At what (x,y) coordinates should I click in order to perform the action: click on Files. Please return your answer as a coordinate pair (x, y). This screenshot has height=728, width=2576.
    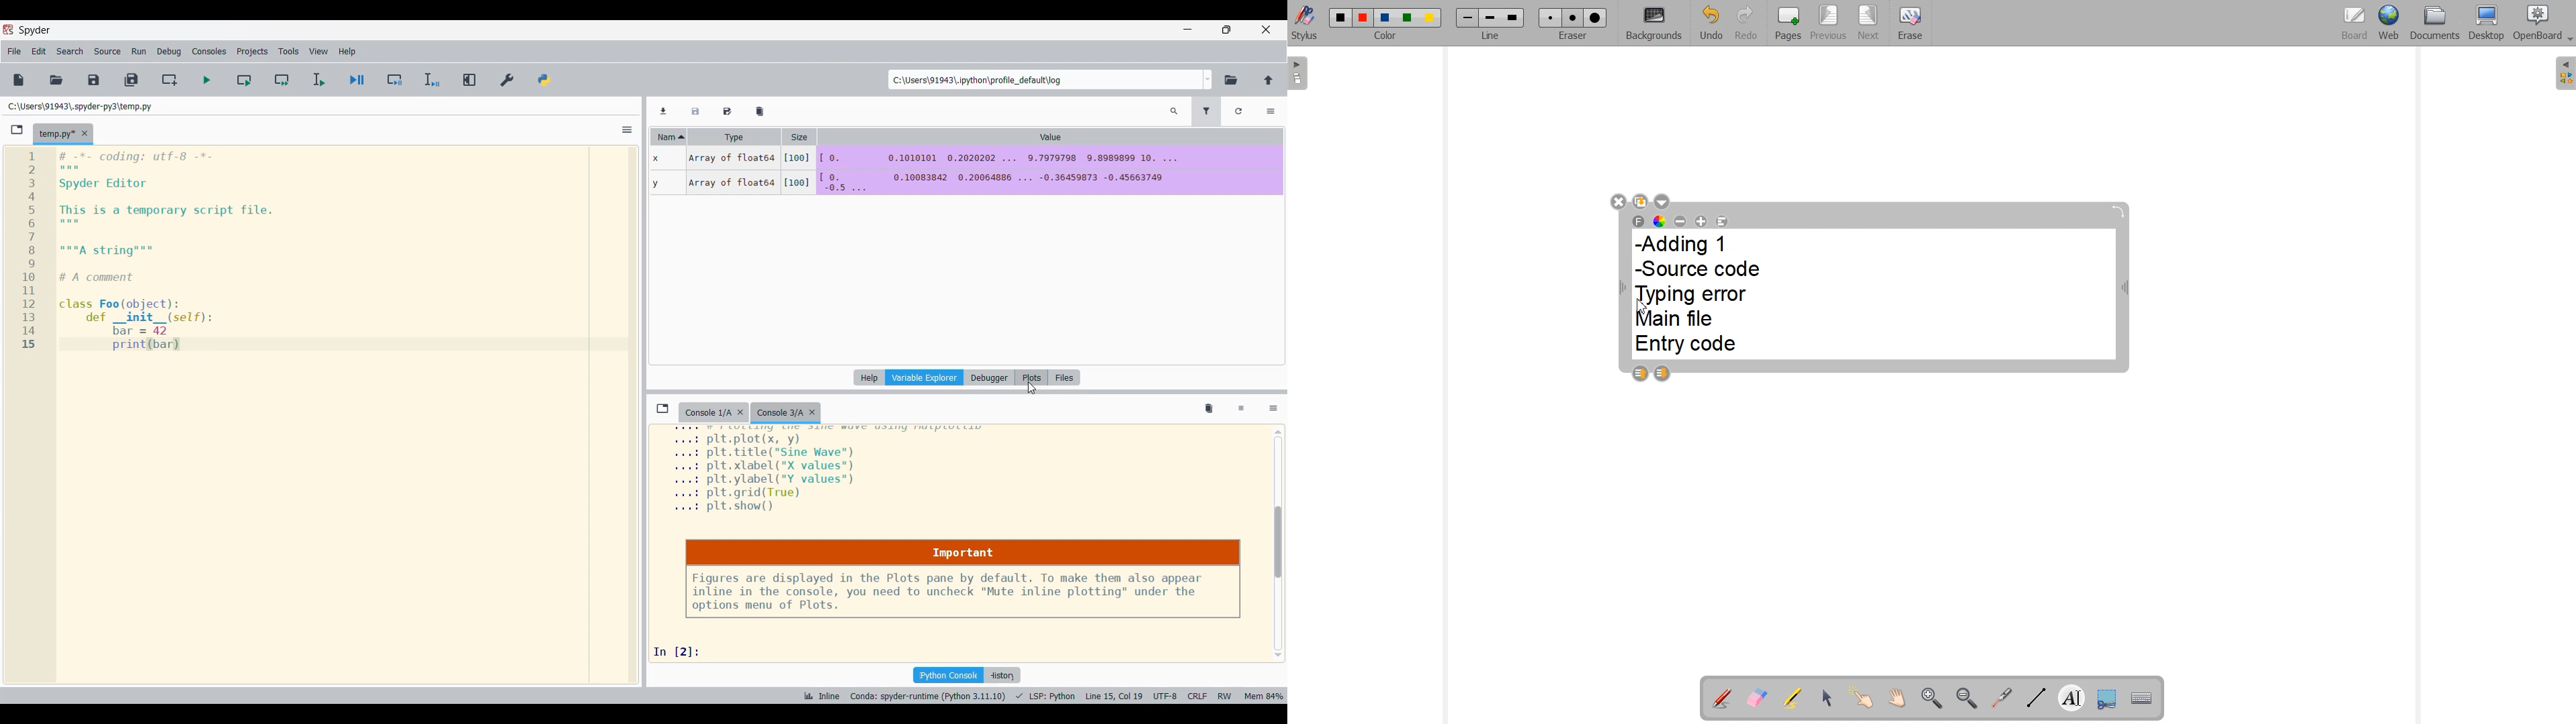
    Looking at the image, I should click on (1065, 377).